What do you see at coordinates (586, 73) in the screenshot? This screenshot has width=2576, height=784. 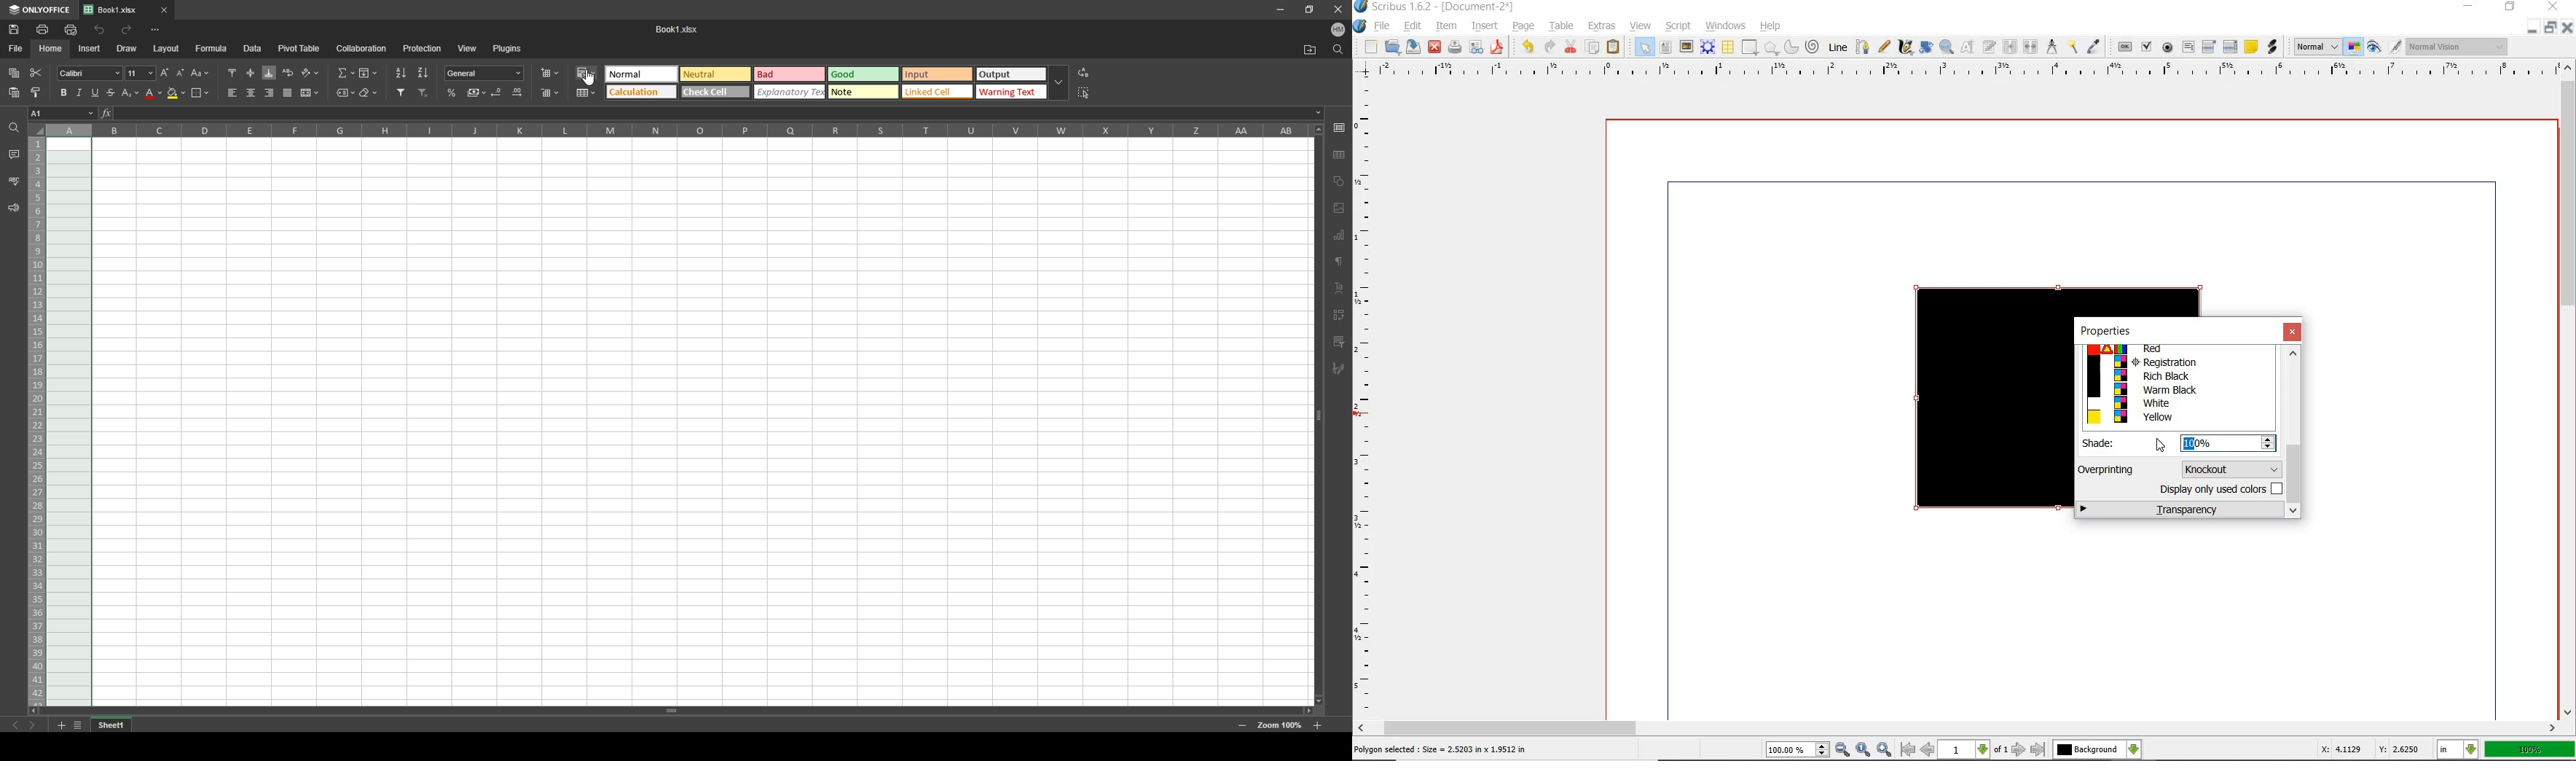 I see `conditional formatting` at bounding box center [586, 73].